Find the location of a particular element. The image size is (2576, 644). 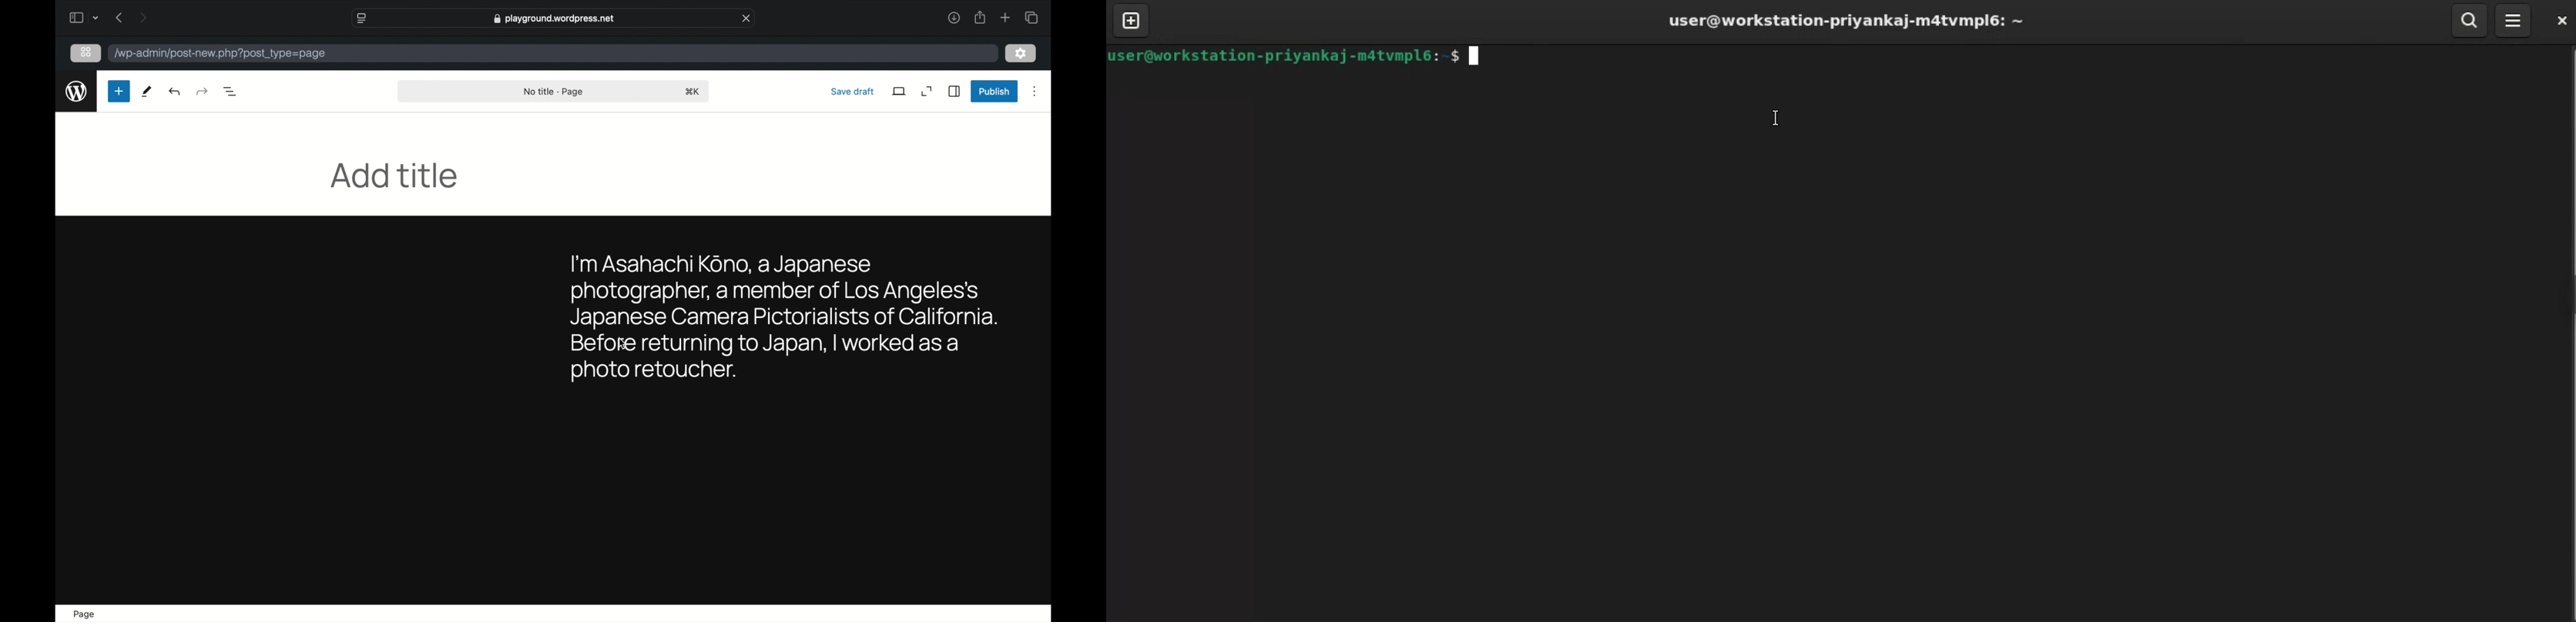

expand is located at coordinates (927, 92).